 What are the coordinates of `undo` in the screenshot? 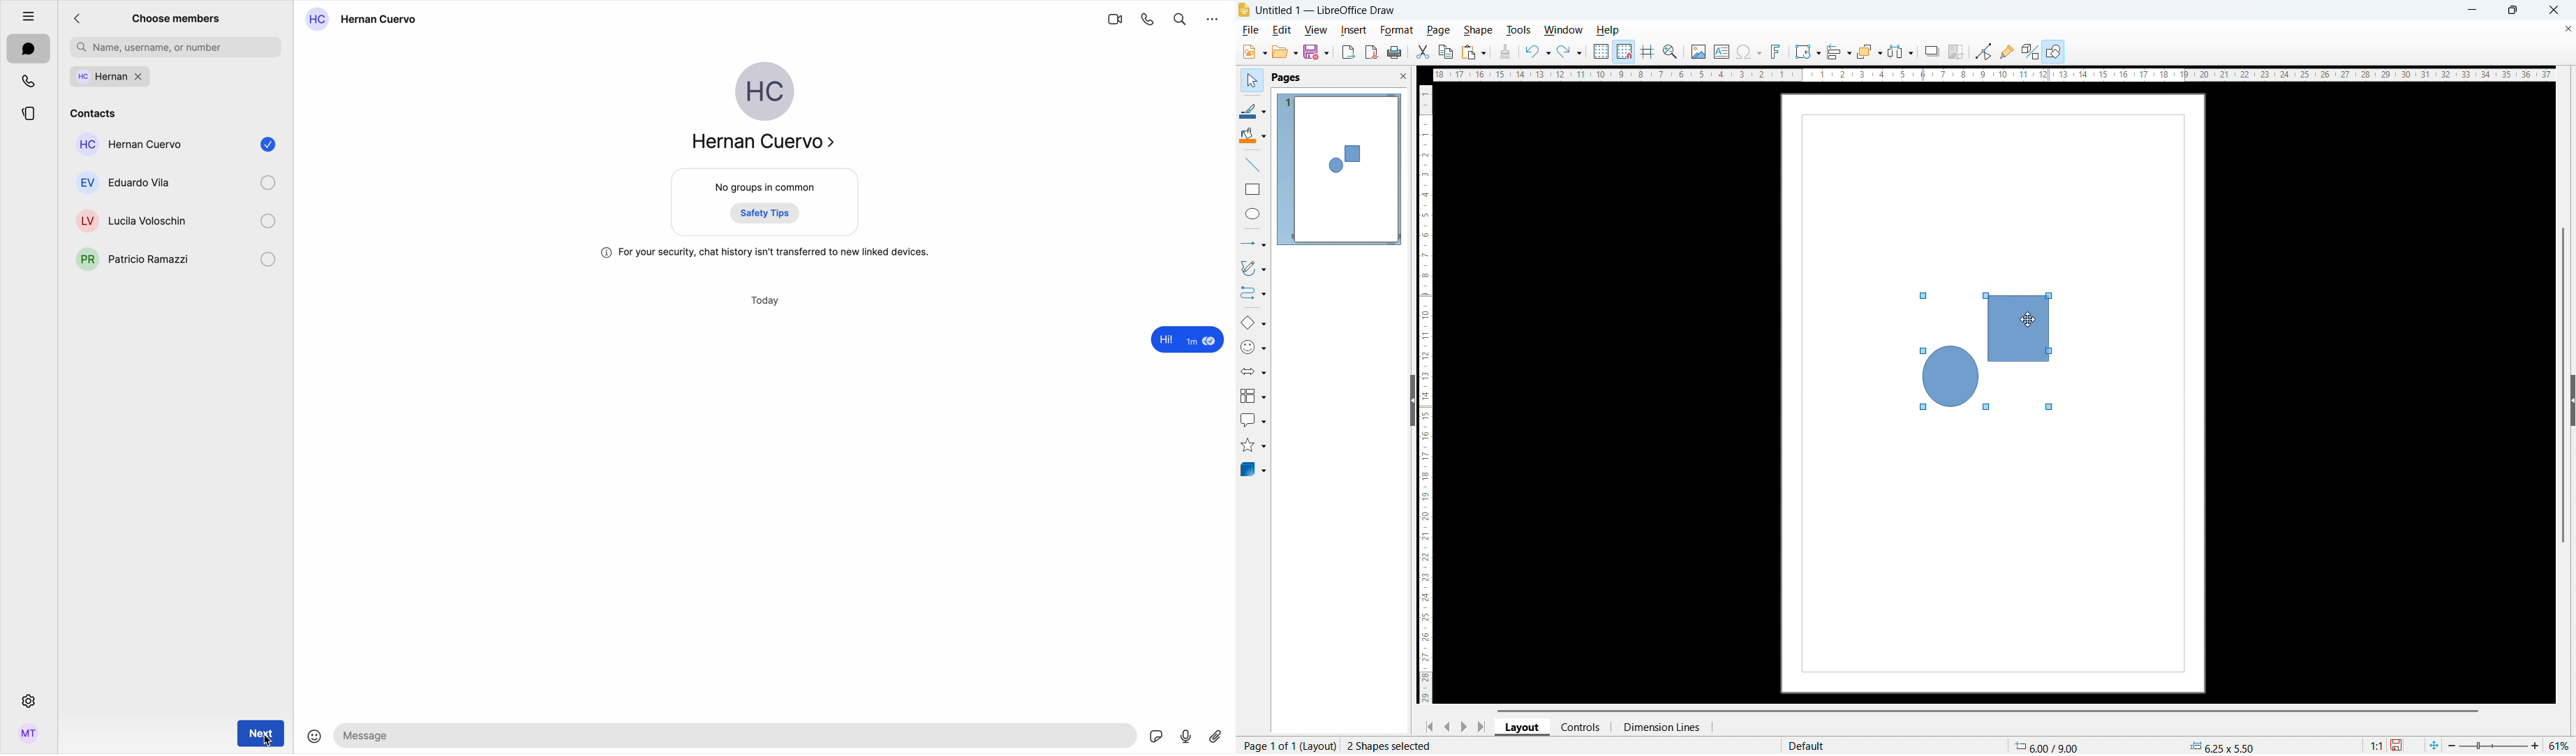 It's located at (1537, 52).